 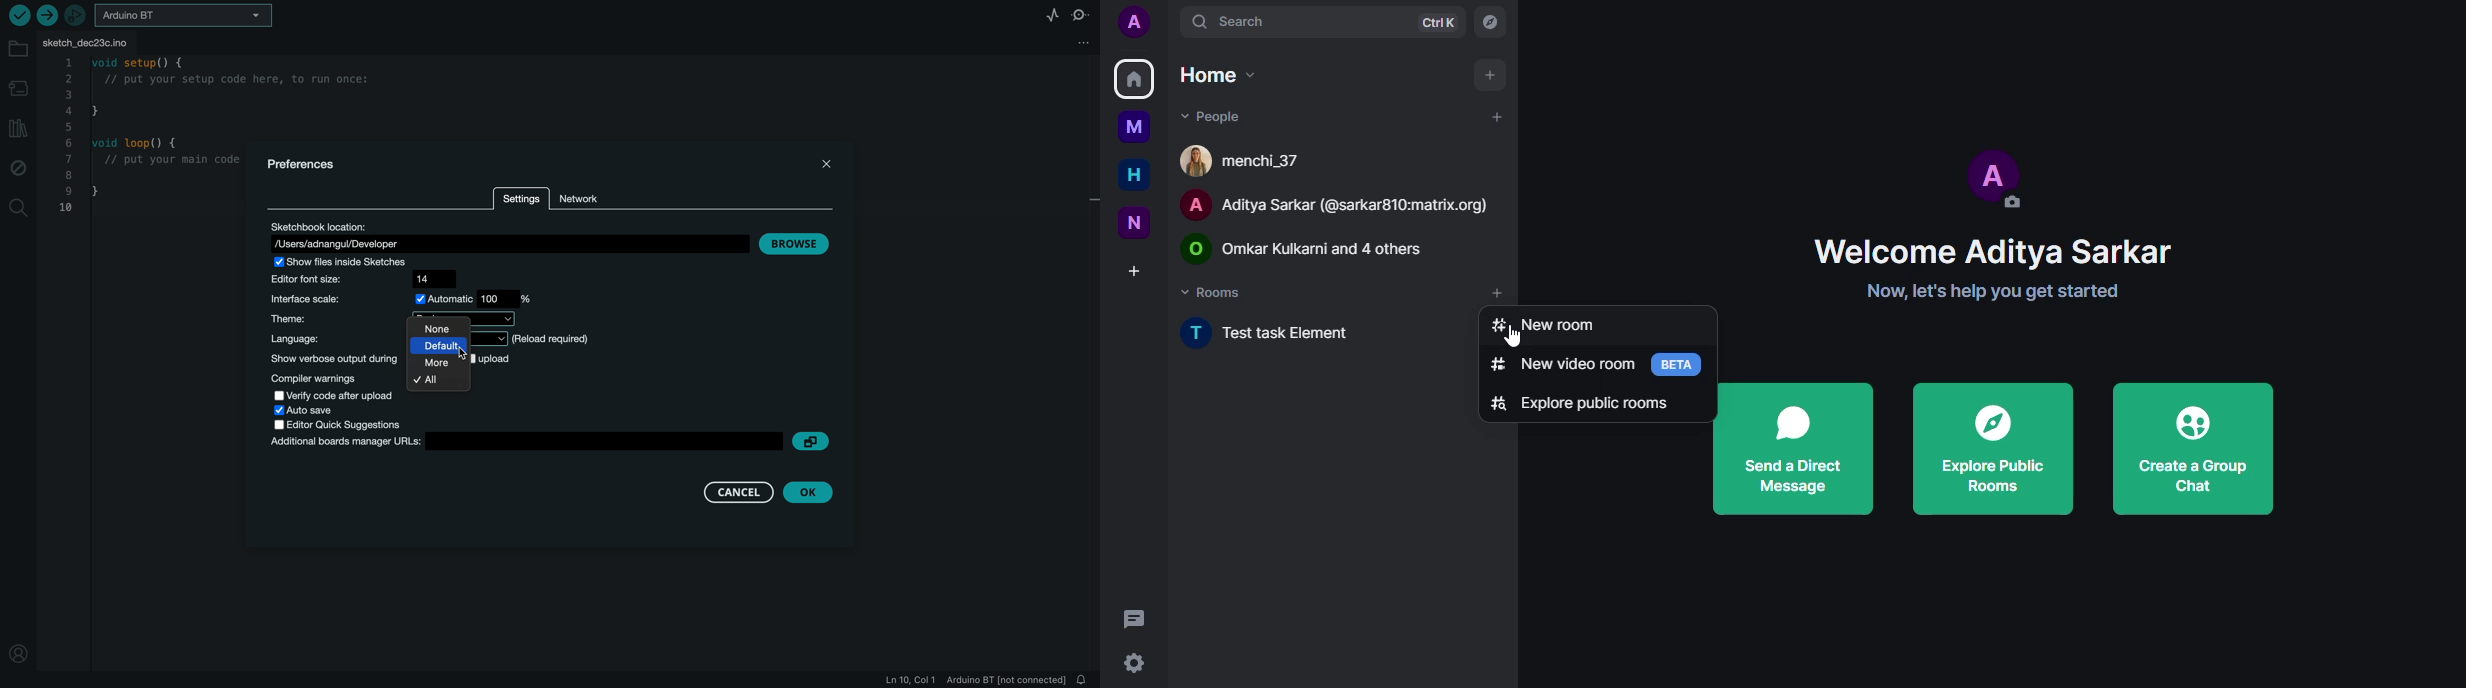 What do you see at coordinates (1439, 22) in the screenshot?
I see `ctrlK` at bounding box center [1439, 22].